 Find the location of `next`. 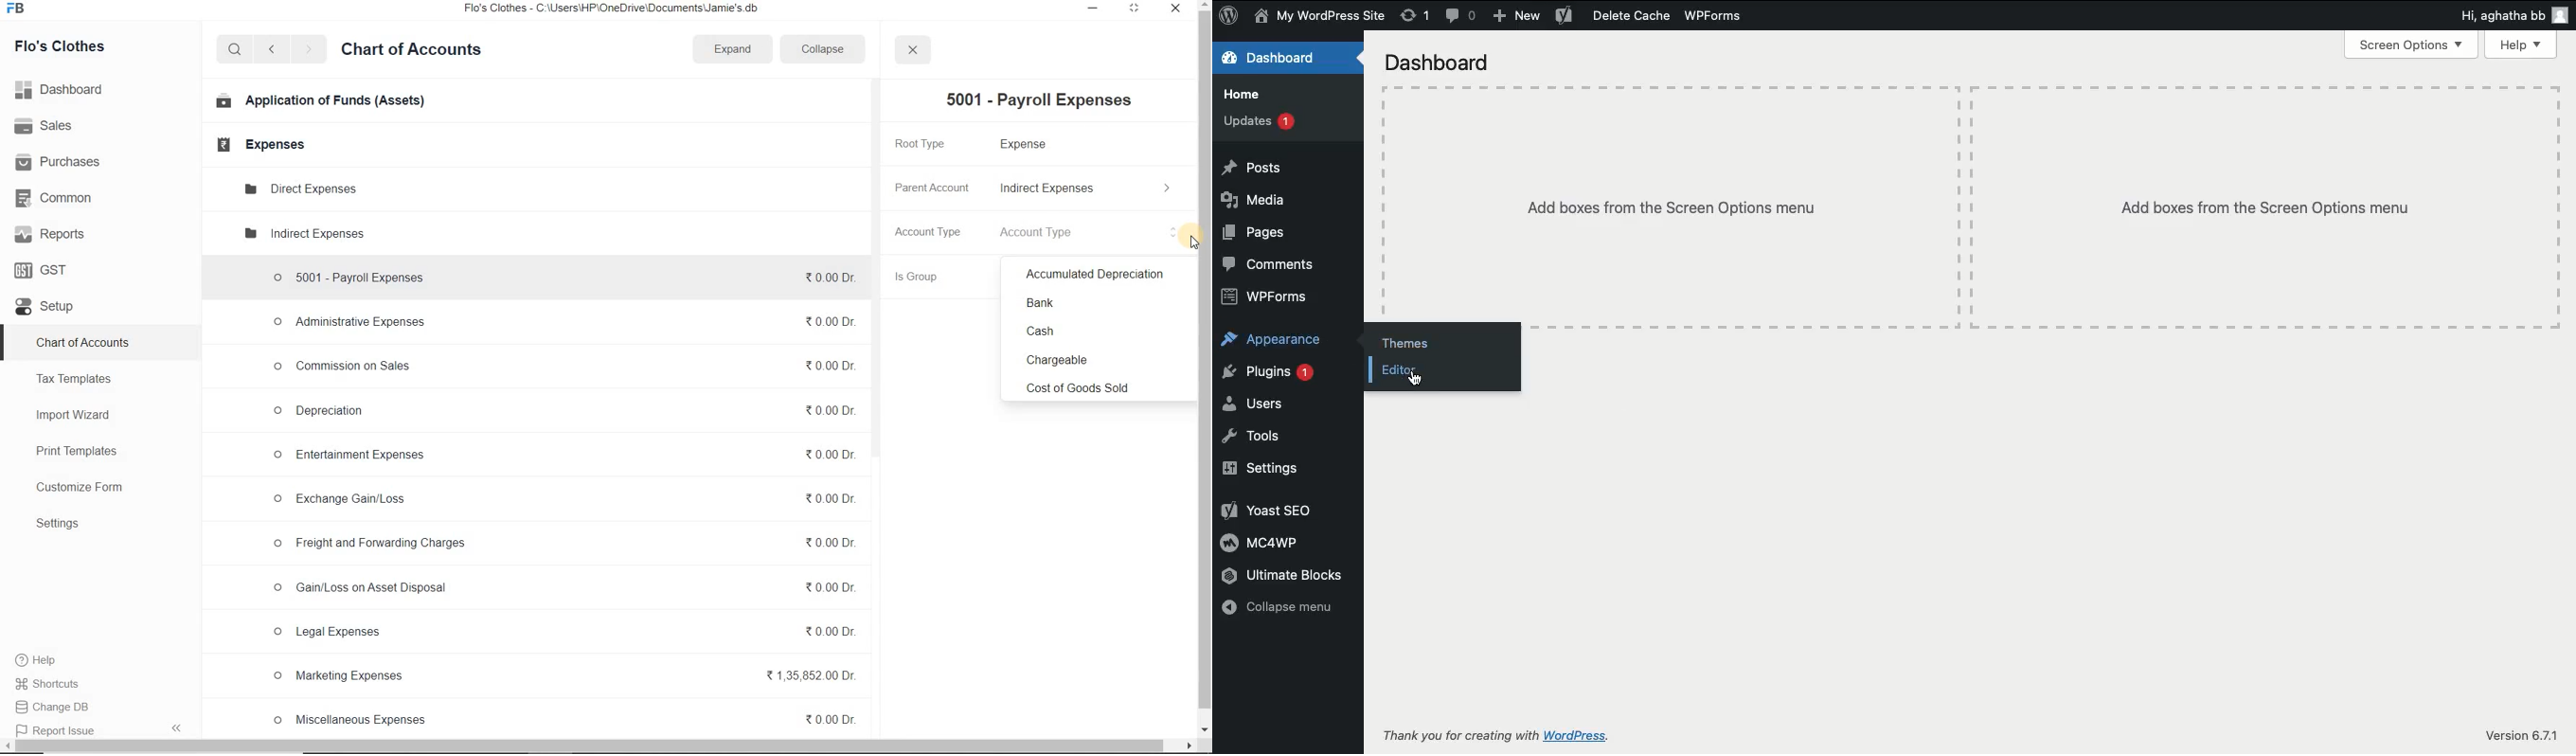

next is located at coordinates (308, 51).